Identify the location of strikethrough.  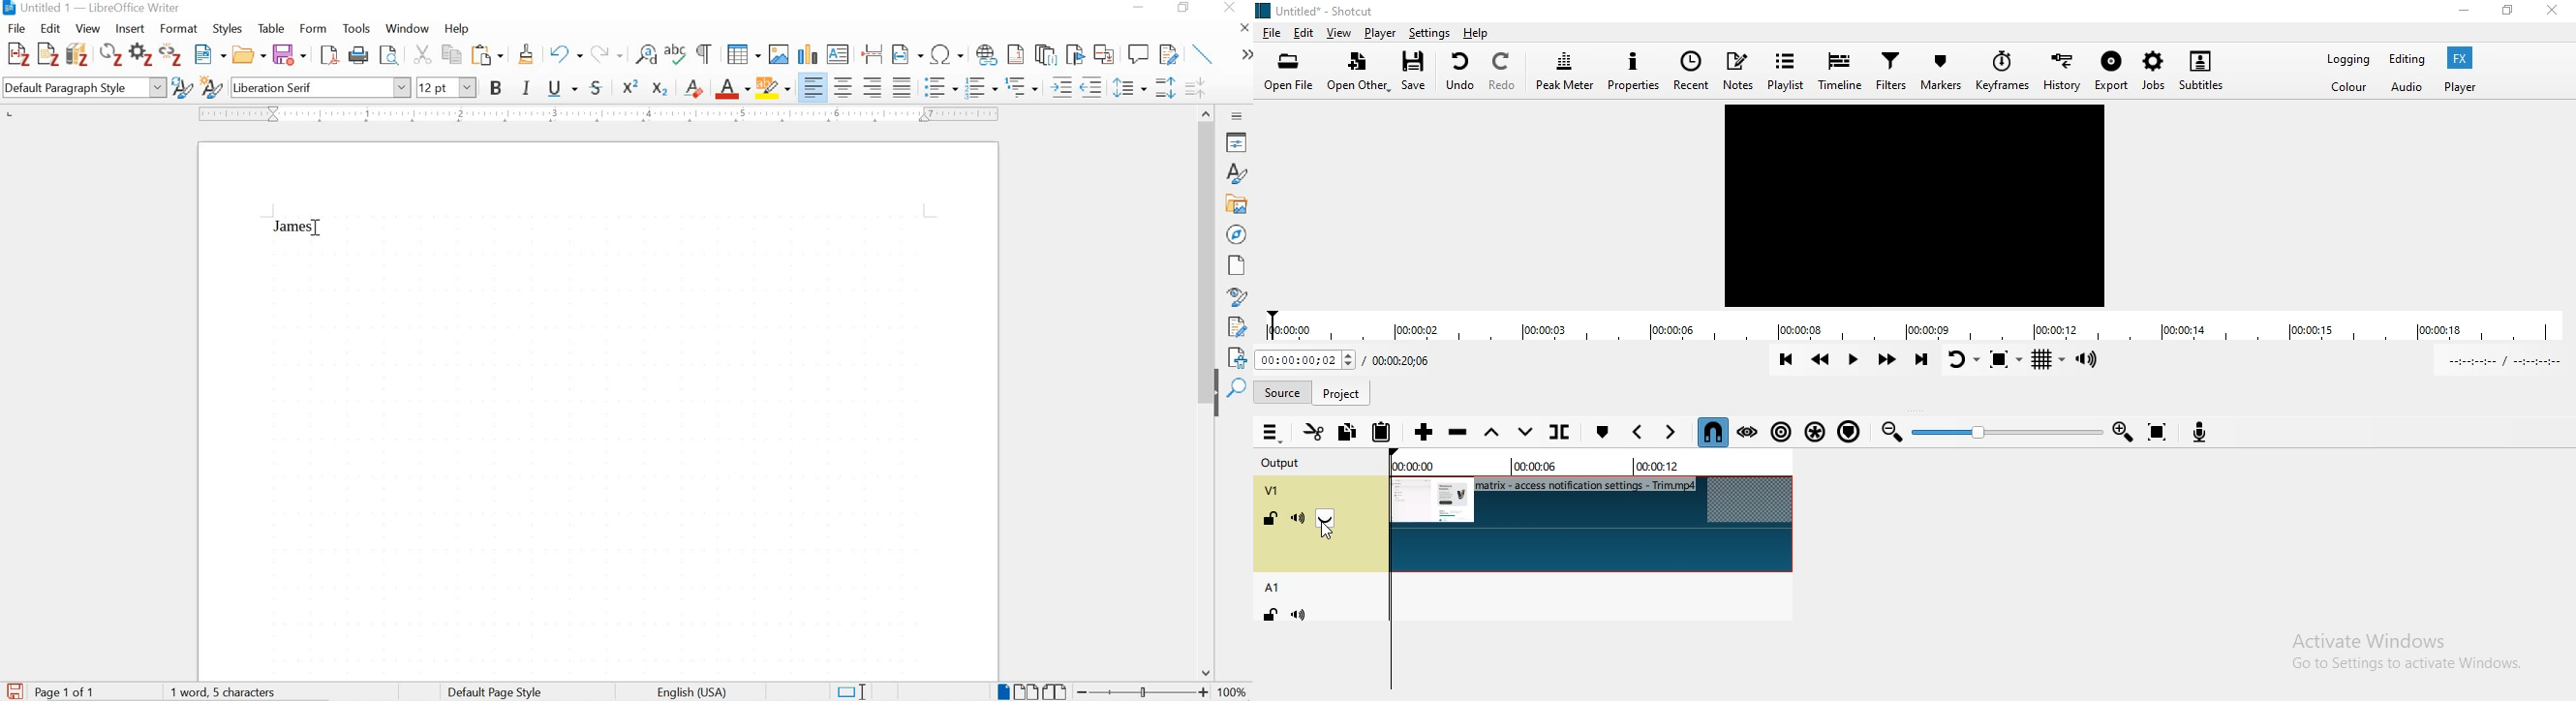
(599, 87).